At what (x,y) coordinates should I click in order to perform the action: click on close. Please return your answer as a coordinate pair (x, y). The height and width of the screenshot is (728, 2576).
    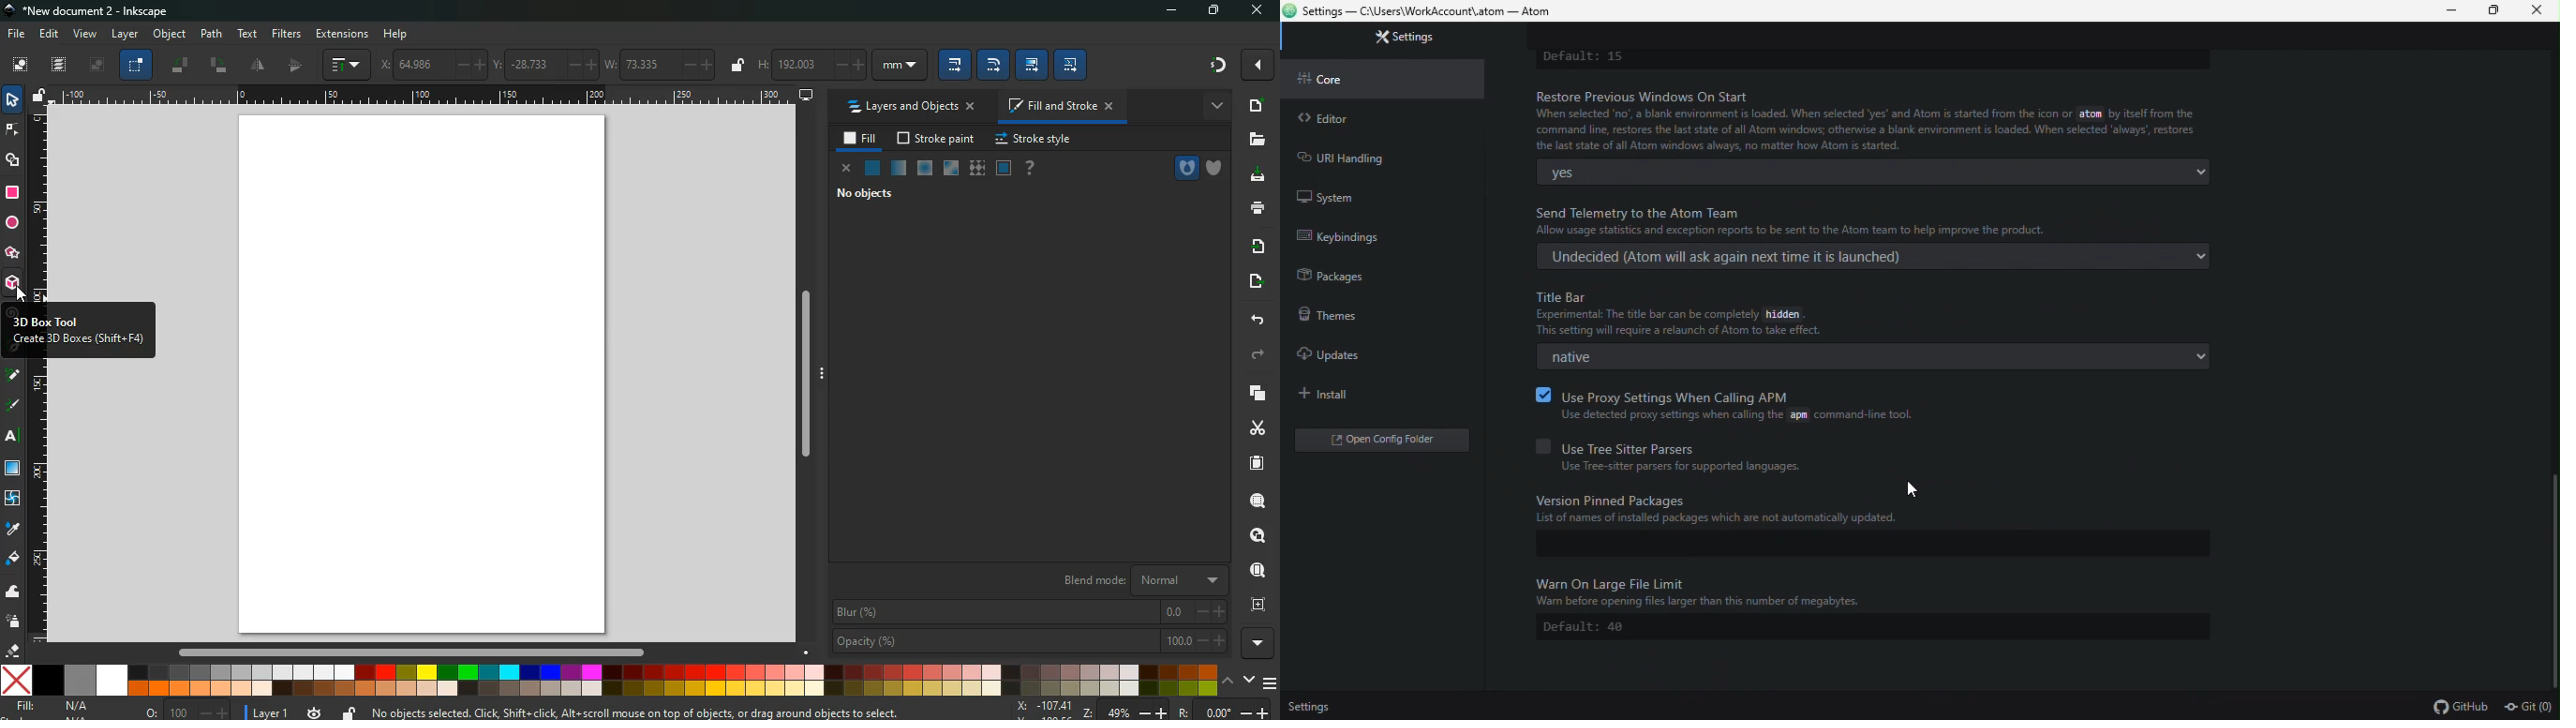
    Looking at the image, I should click on (2542, 11).